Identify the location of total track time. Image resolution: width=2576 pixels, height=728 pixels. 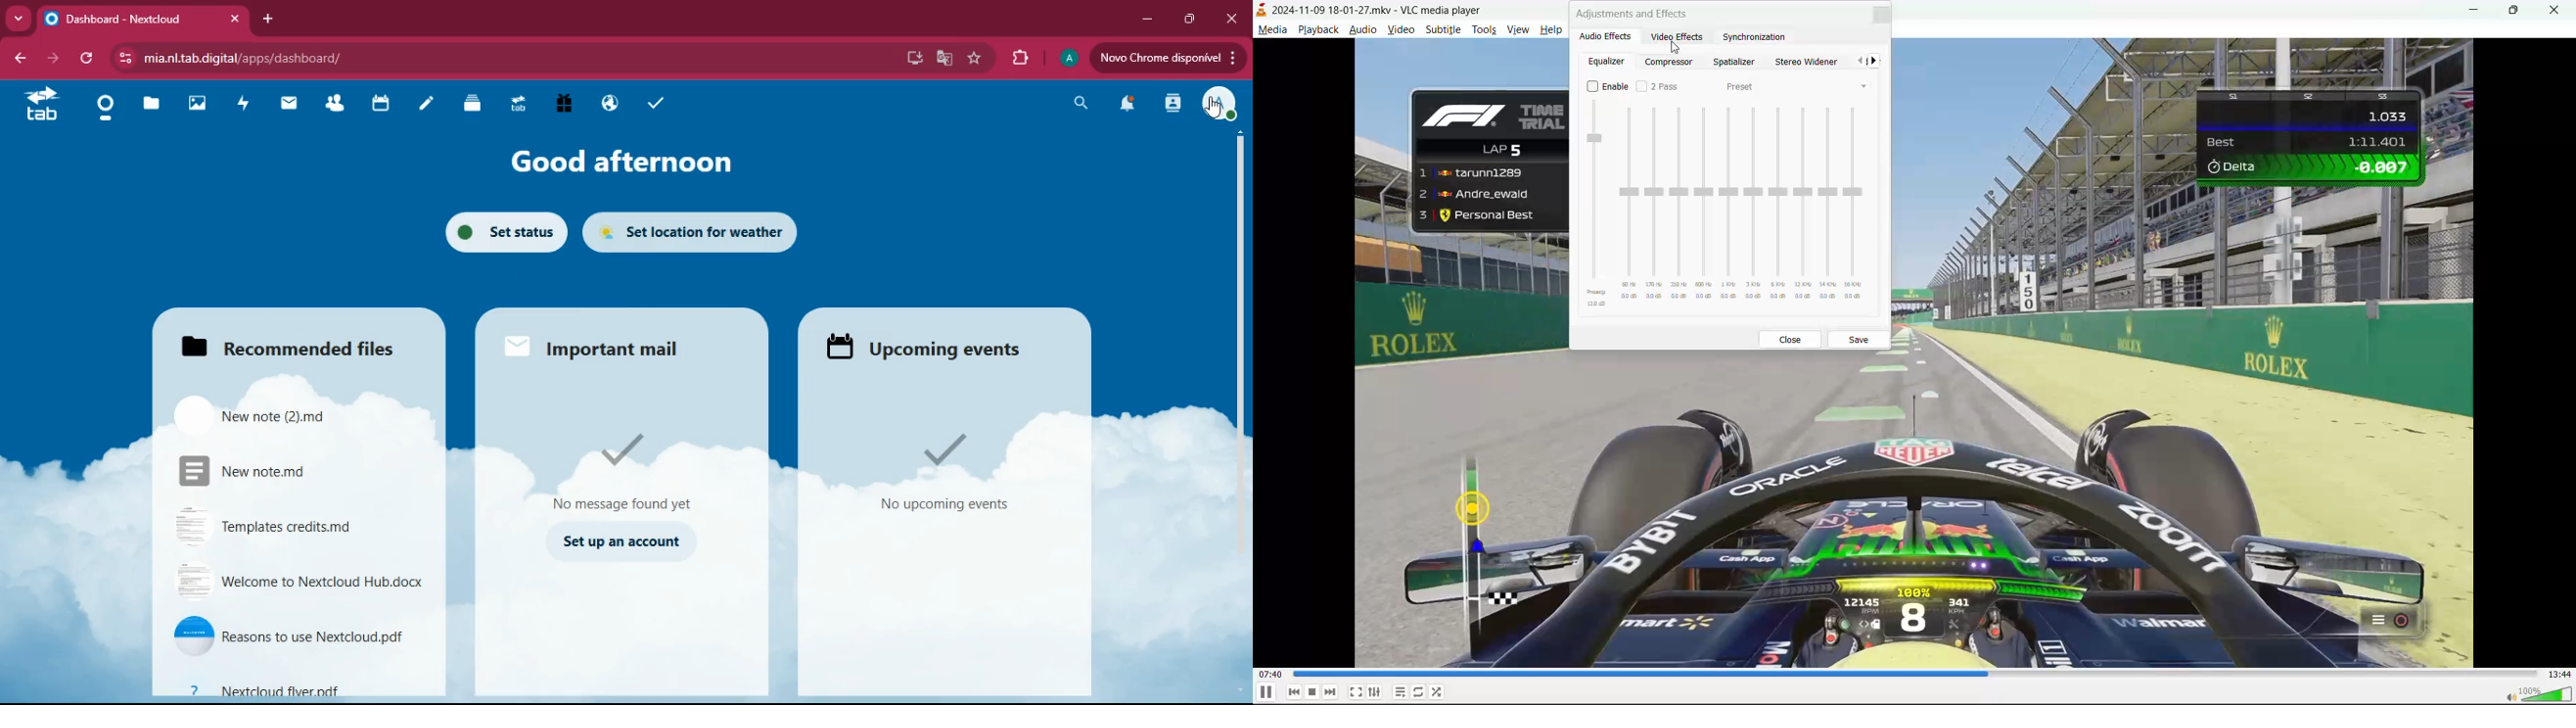
(2560, 675).